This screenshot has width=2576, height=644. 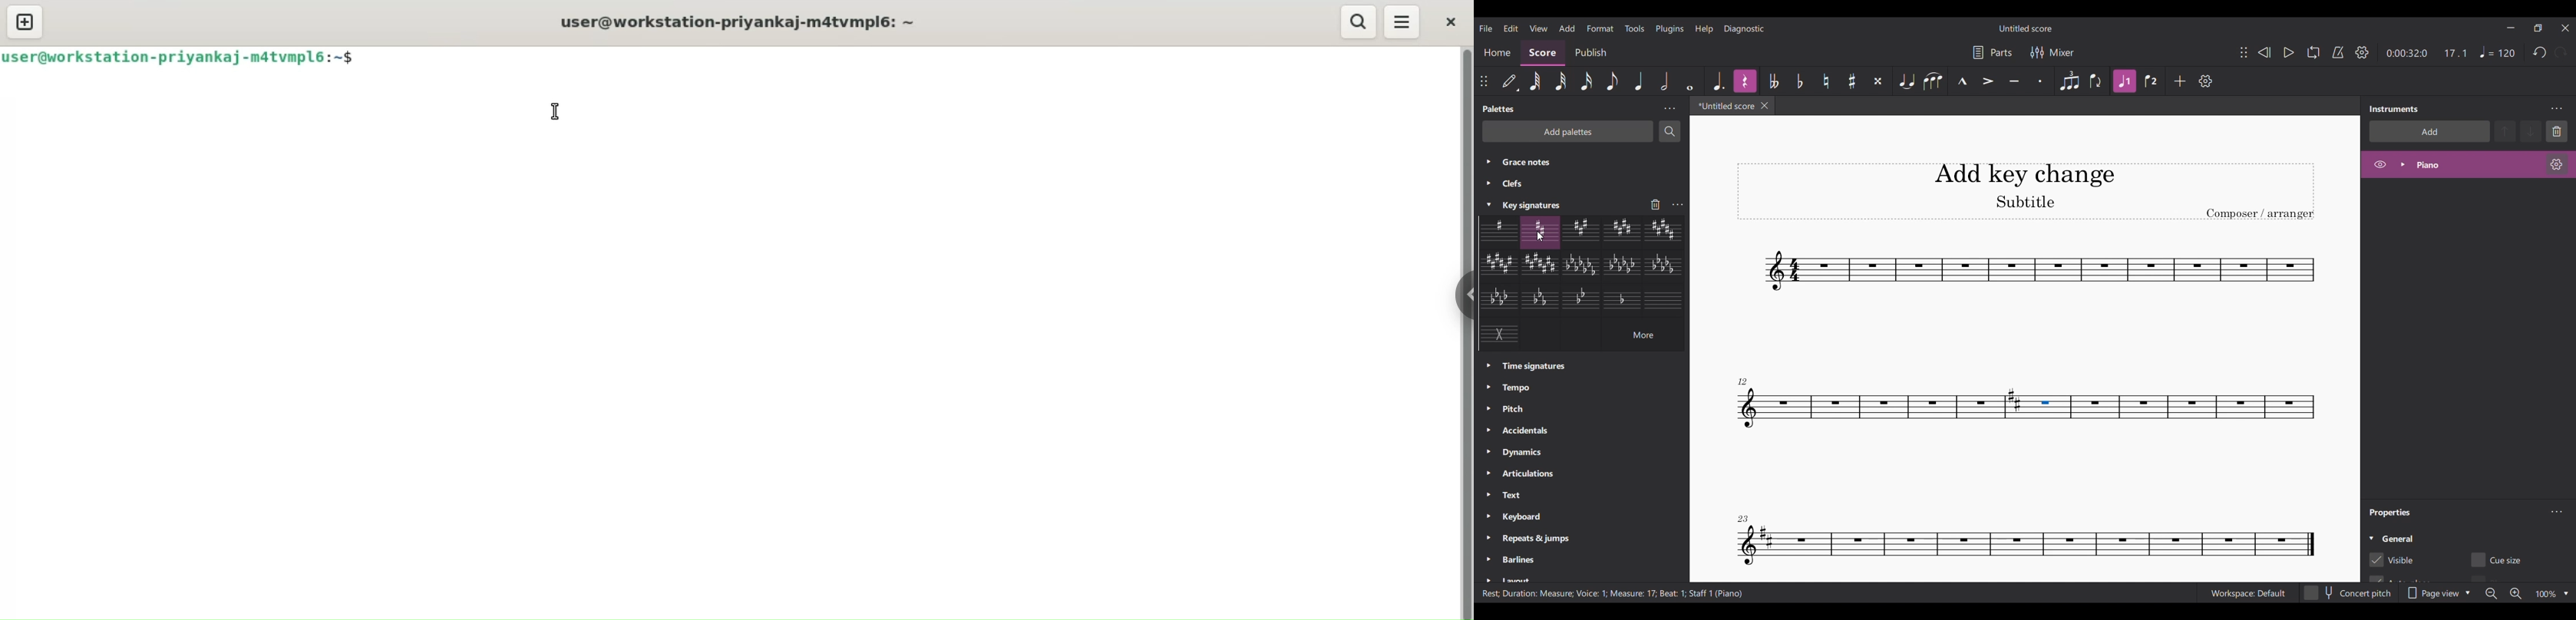 I want to click on Instruments settings, so click(x=2556, y=108).